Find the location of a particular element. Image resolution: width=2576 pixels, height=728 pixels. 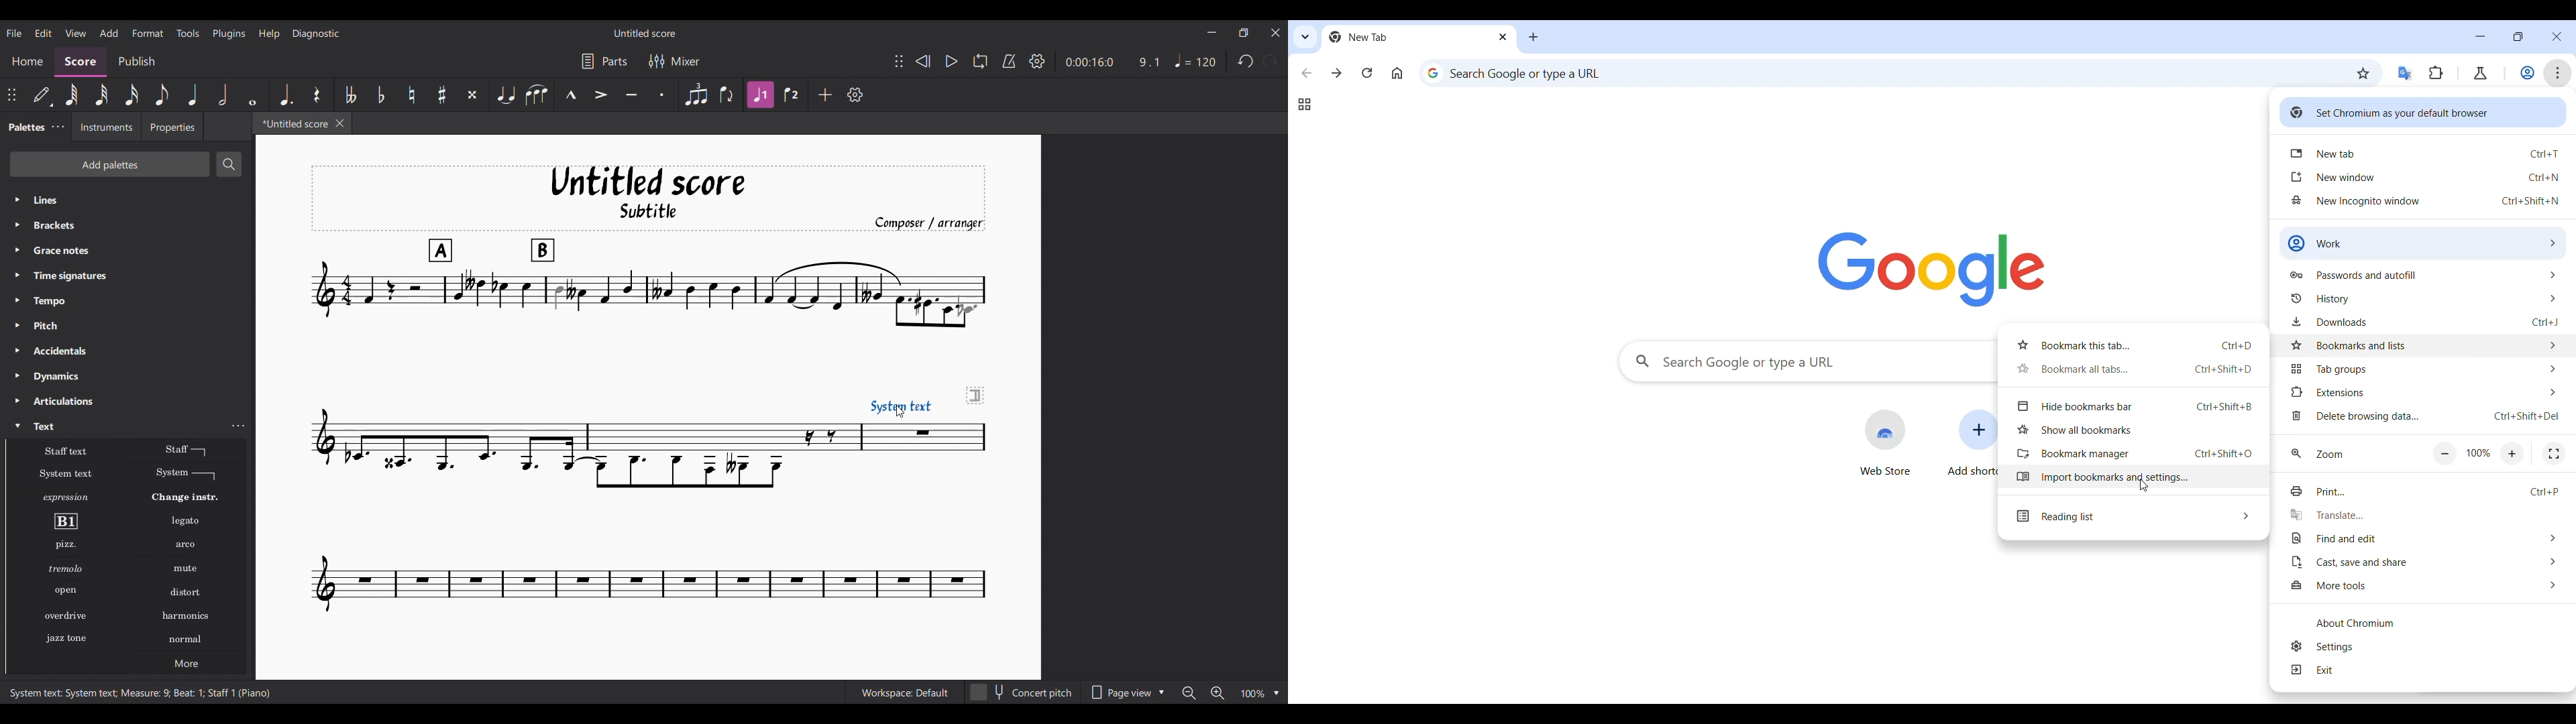

View menu is located at coordinates (76, 34).